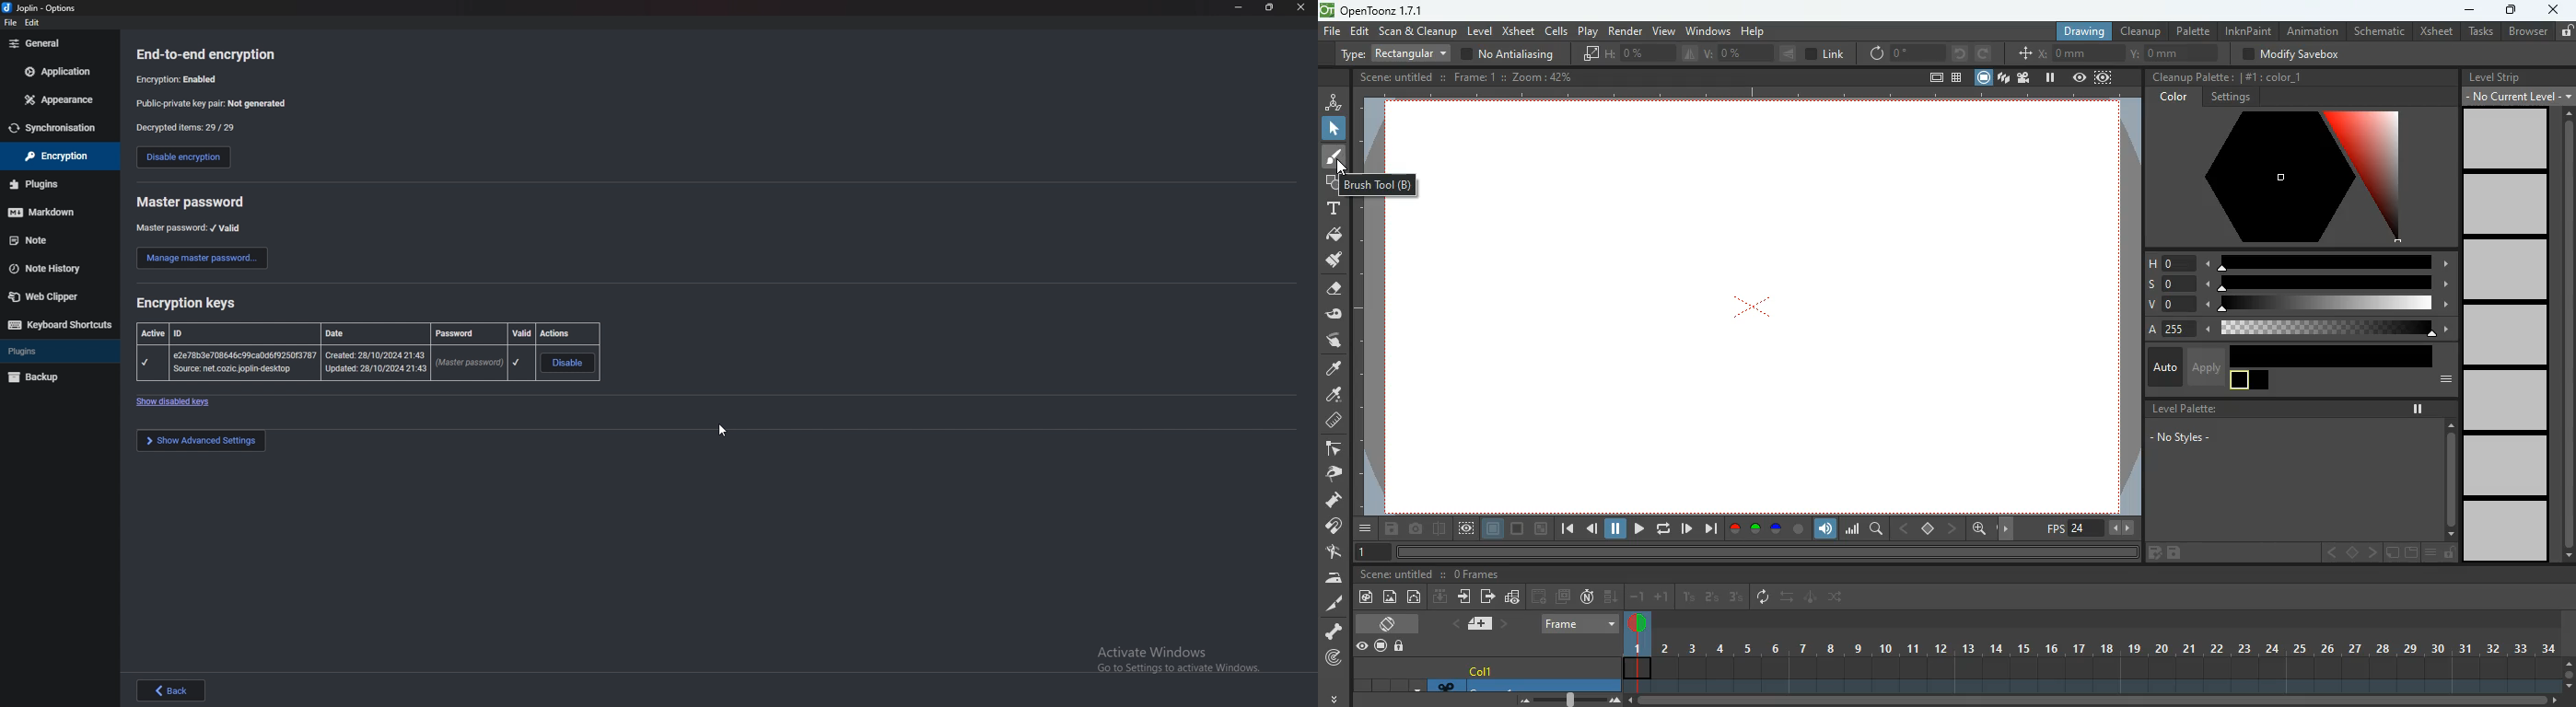 The height and width of the screenshot is (728, 2576). What do you see at coordinates (186, 128) in the screenshot?
I see `decrypted items 29/29` at bounding box center [186, 128].